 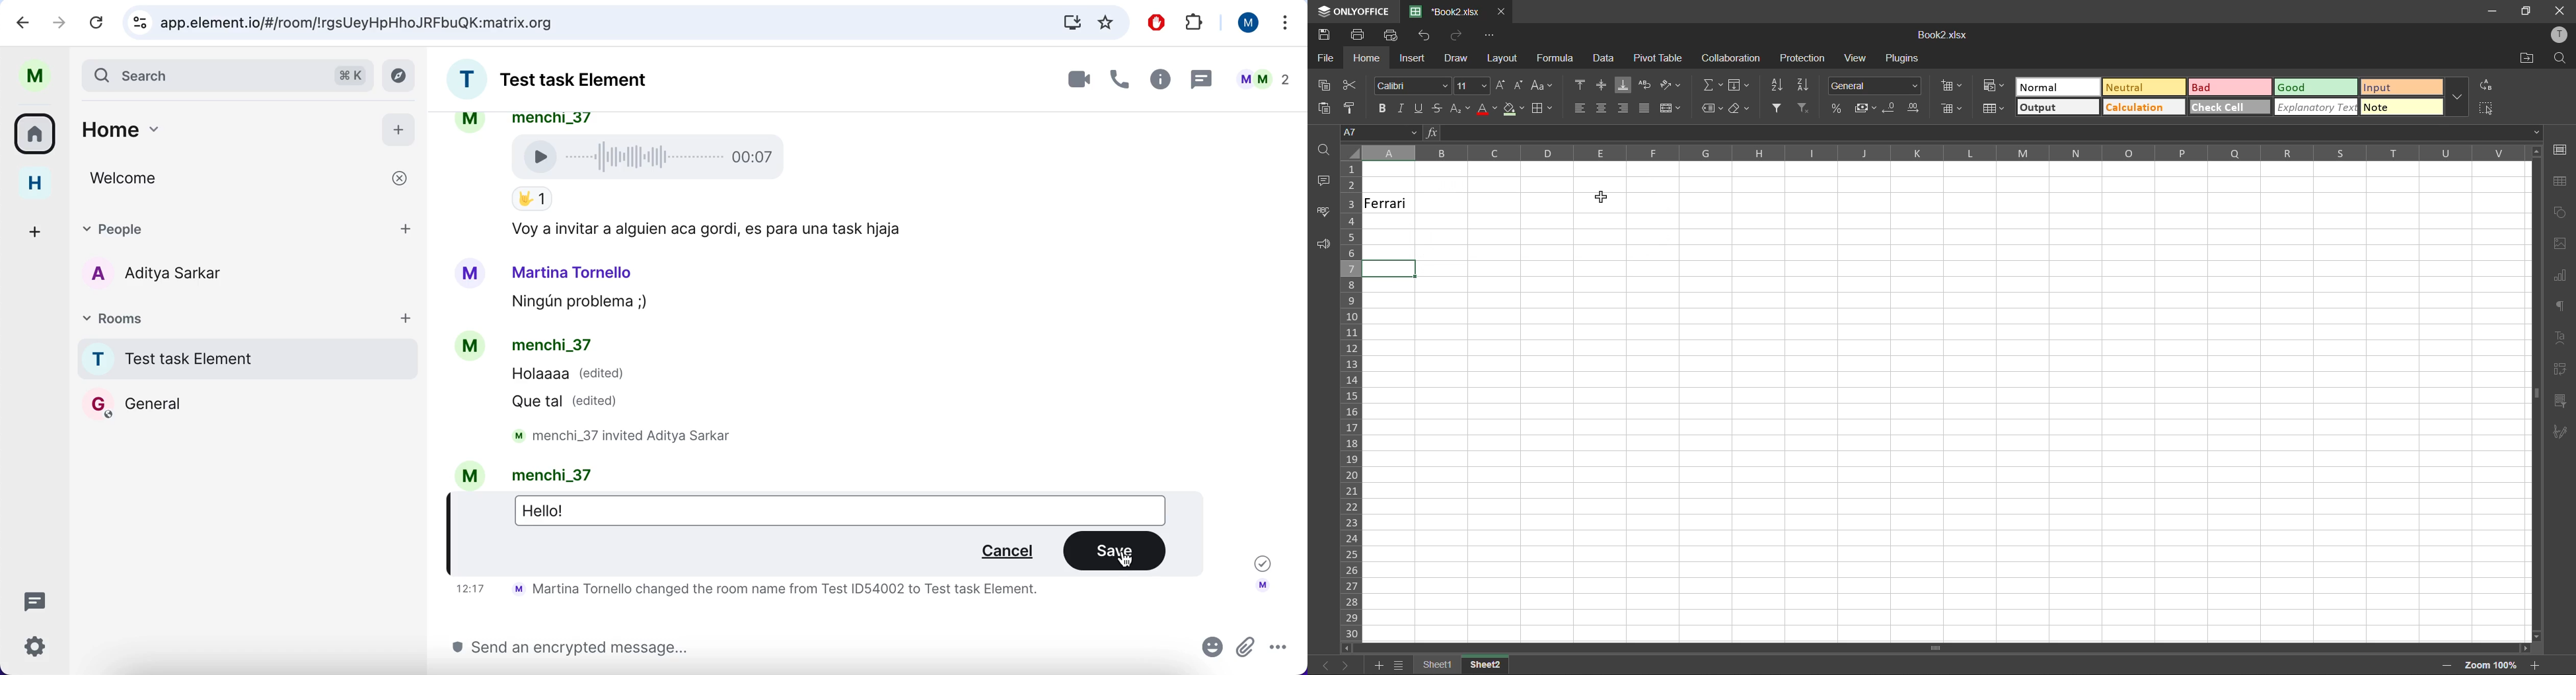 I want to click on align left, so click(x=1578, y=106).